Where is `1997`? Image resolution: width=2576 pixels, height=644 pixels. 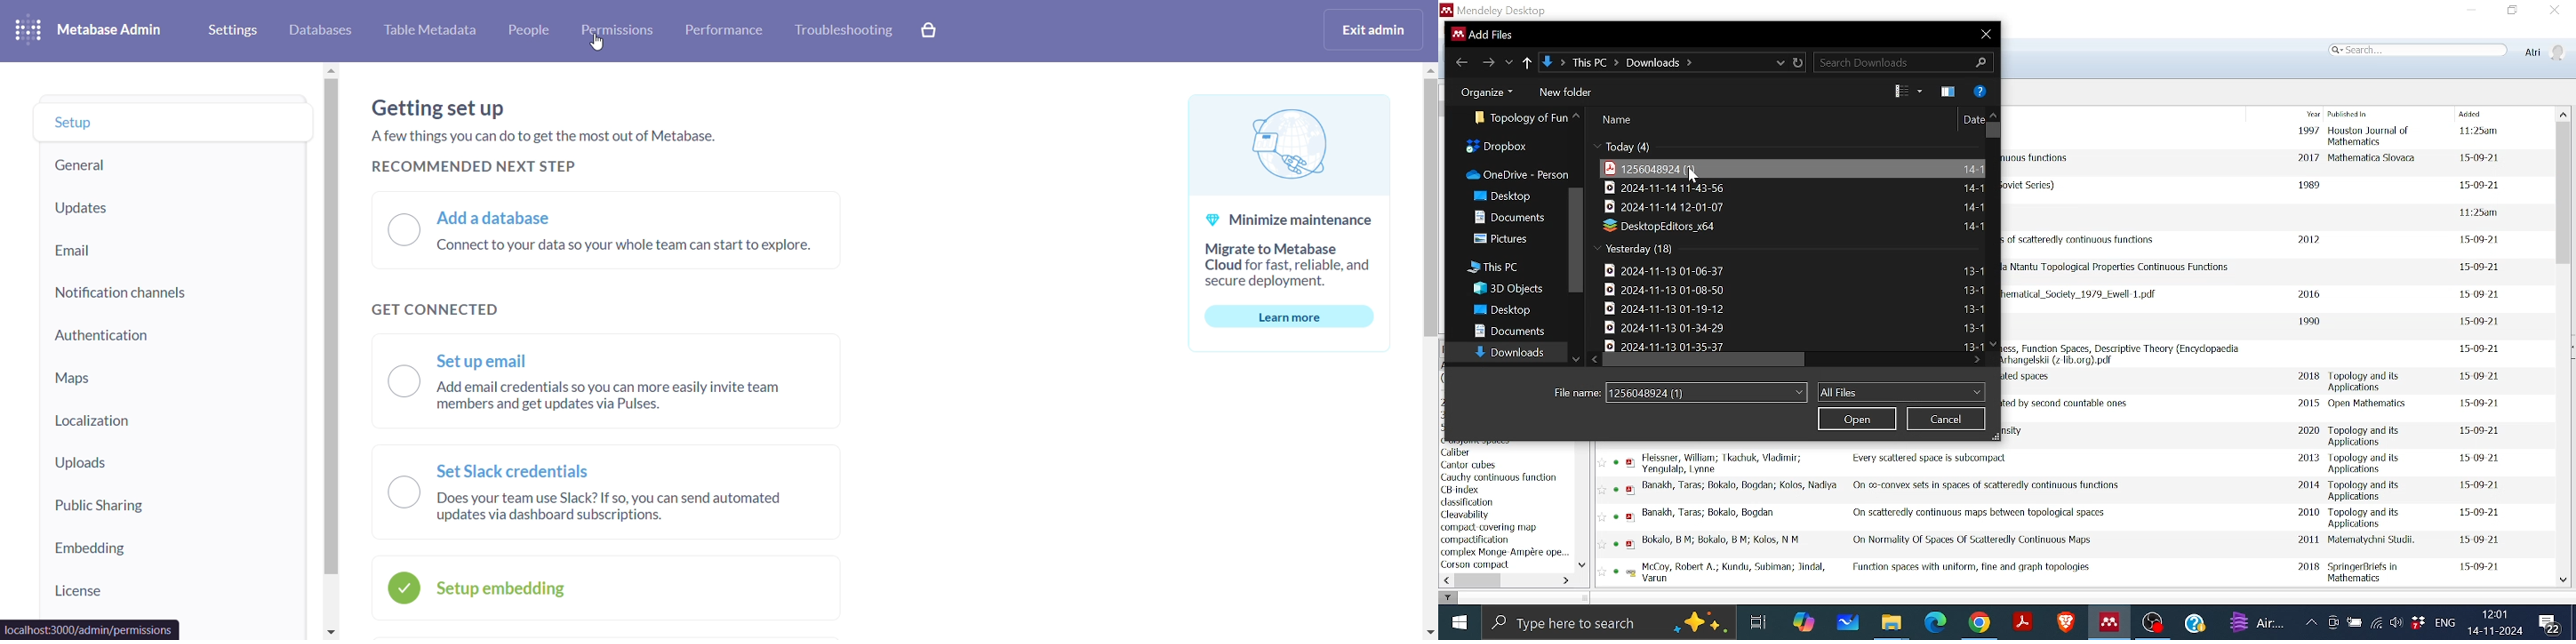 1997 is located at coordinates (2305, 132).